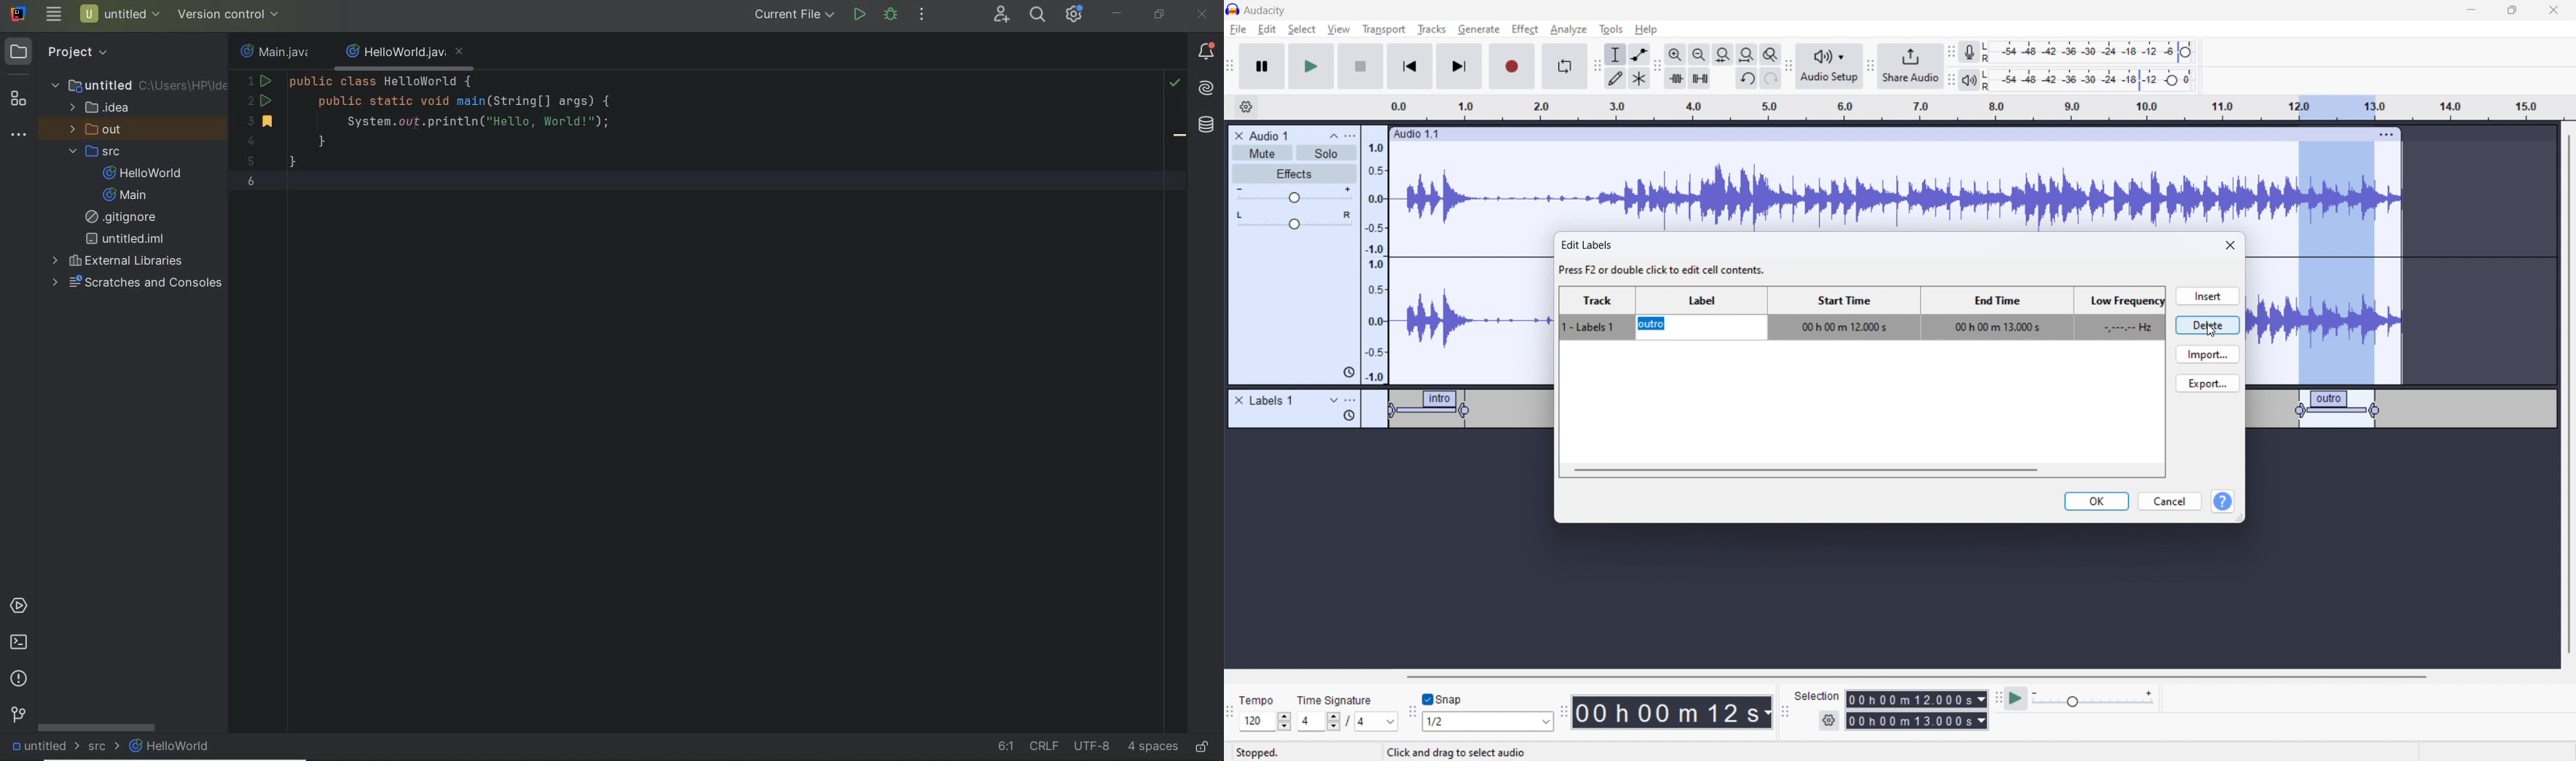  What do you see at coordinates (1672, 711) in the screenshot?
I see `timestamp` at bounding box center [1672, 711].